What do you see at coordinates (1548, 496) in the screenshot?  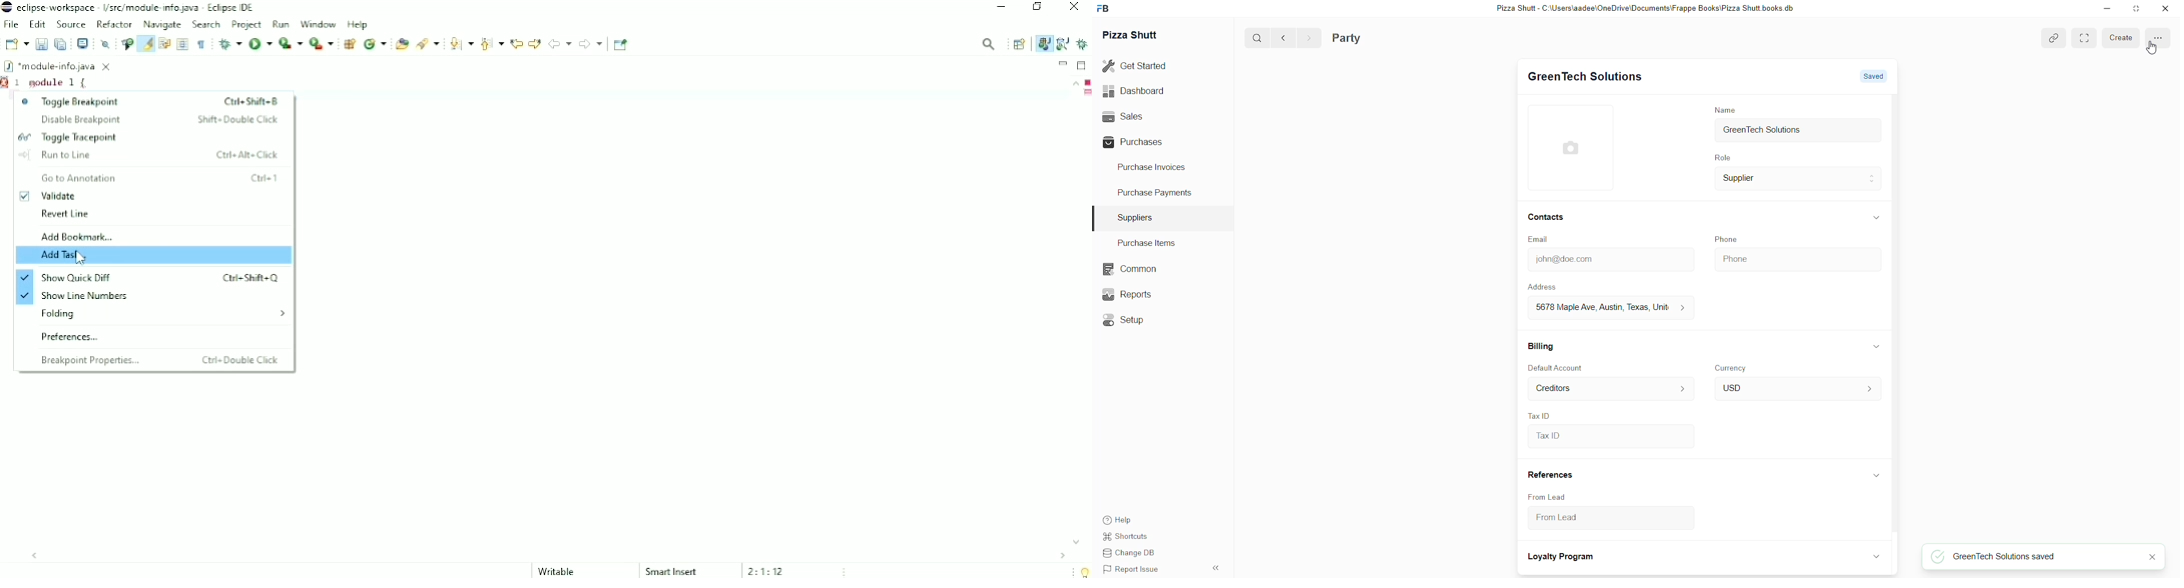 I see `From Lead` at bounding box center [1548, 496].